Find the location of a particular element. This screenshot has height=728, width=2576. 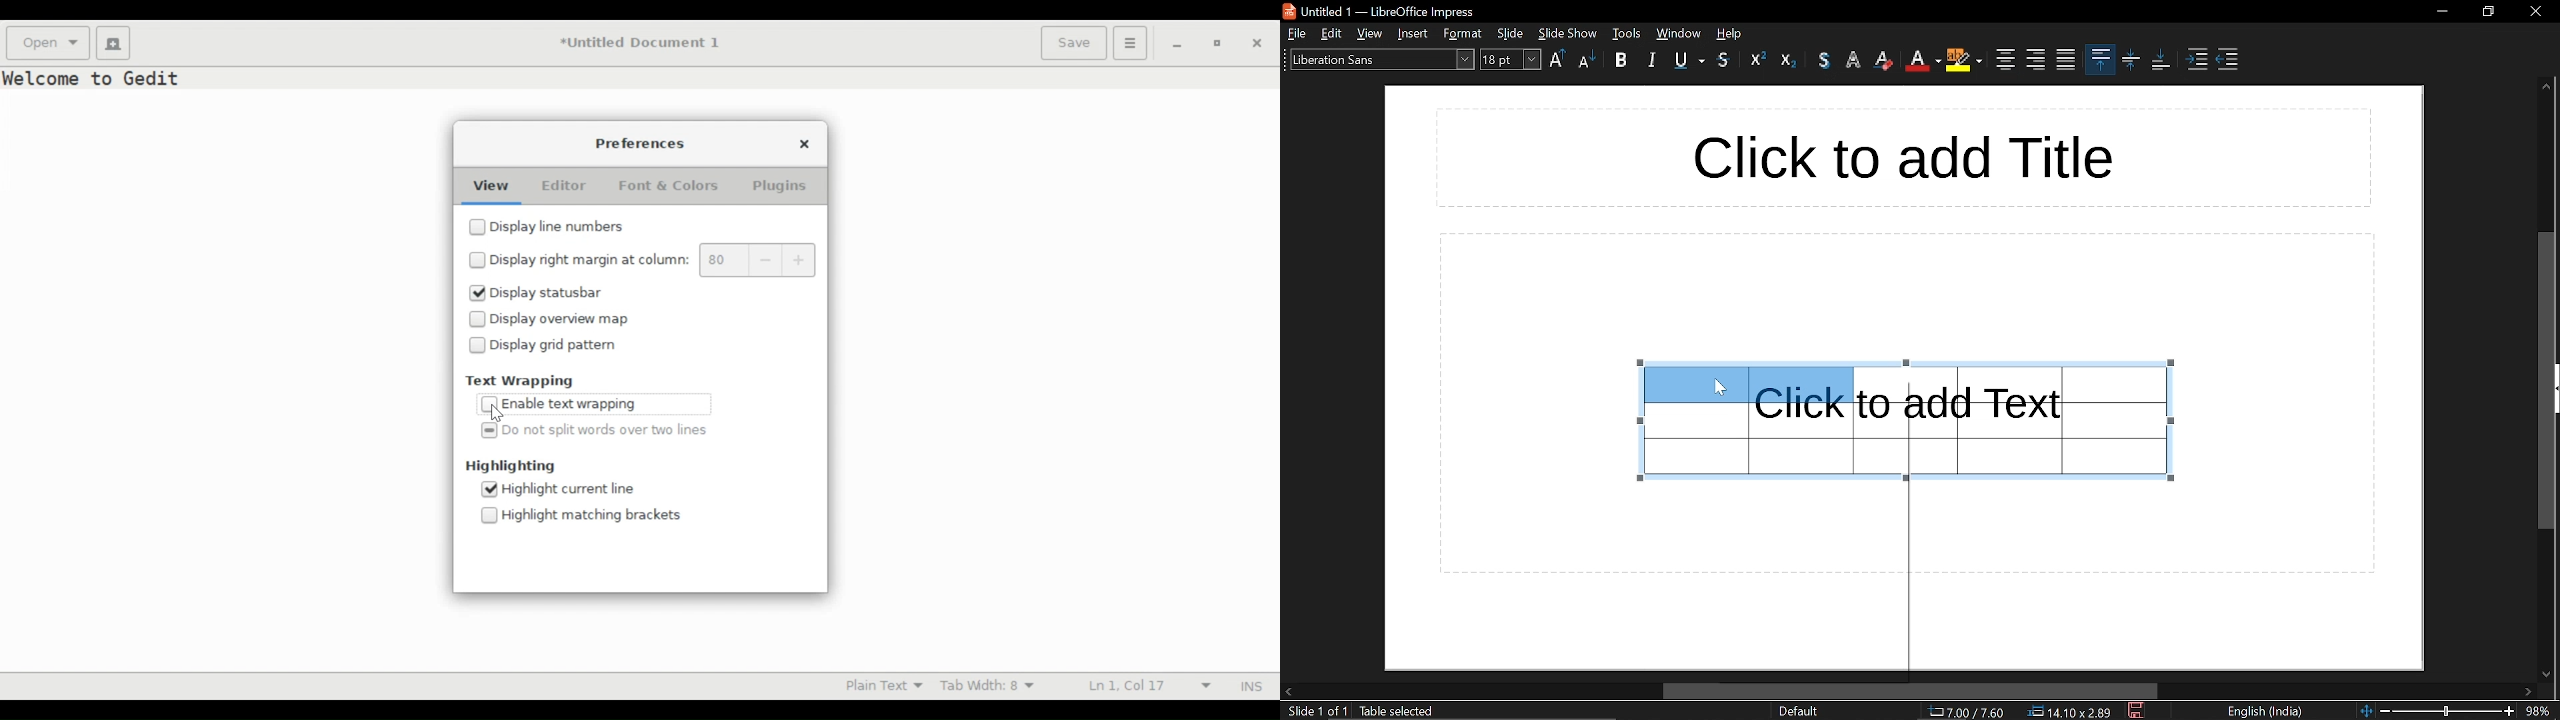

slide 1 of 1 is located at coordinates (1317, 712).